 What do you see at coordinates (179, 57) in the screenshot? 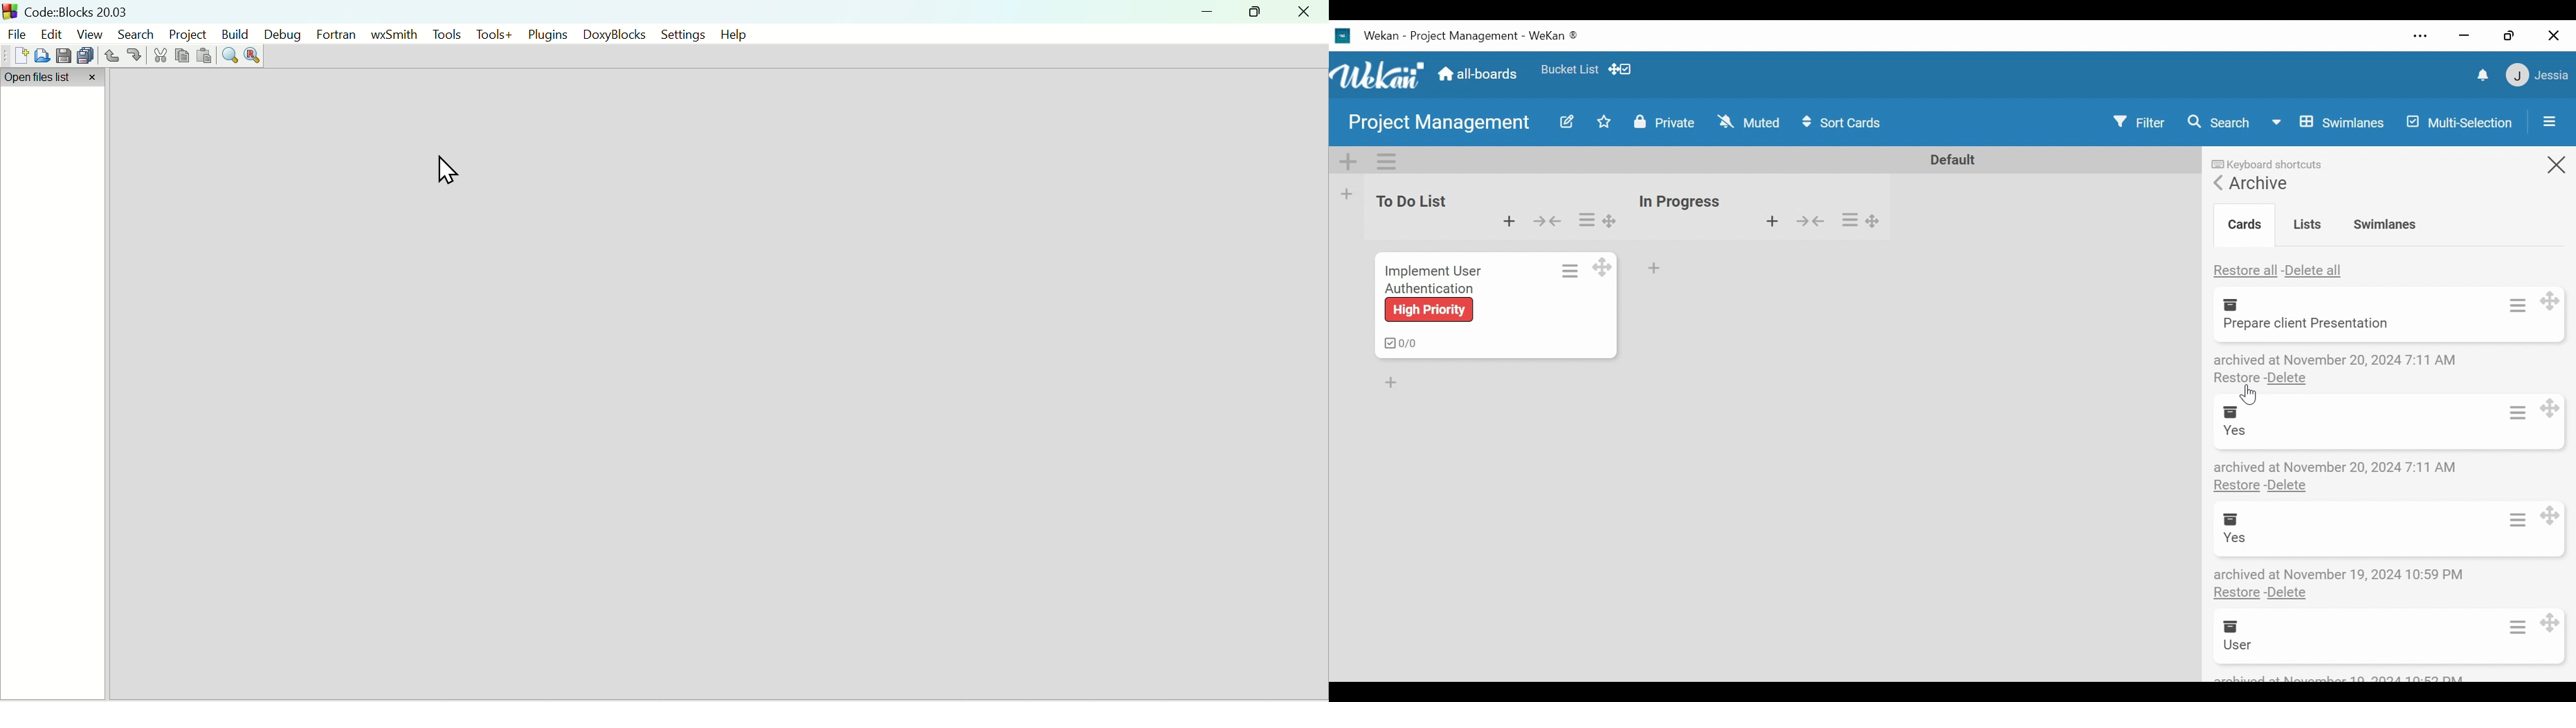
I see `Copy` at bounding box center [179, 57].